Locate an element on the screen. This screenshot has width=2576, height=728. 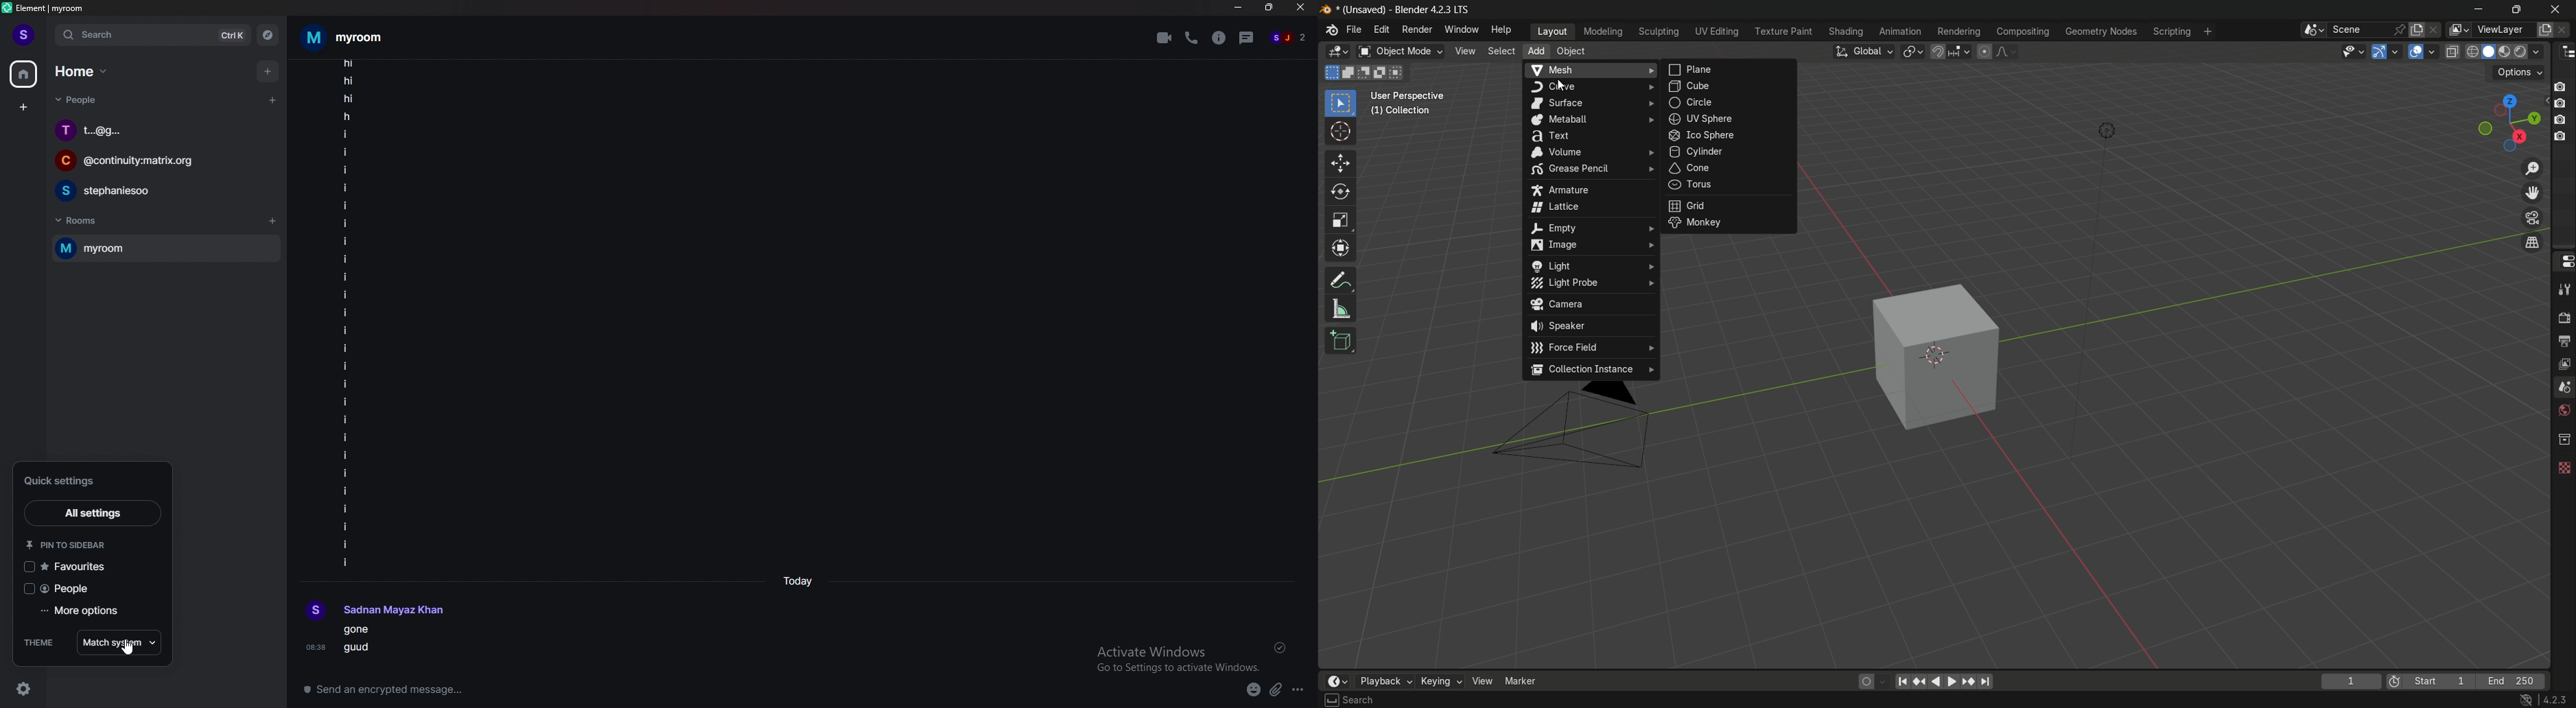
add cube is located at coordinates (1340, 342).